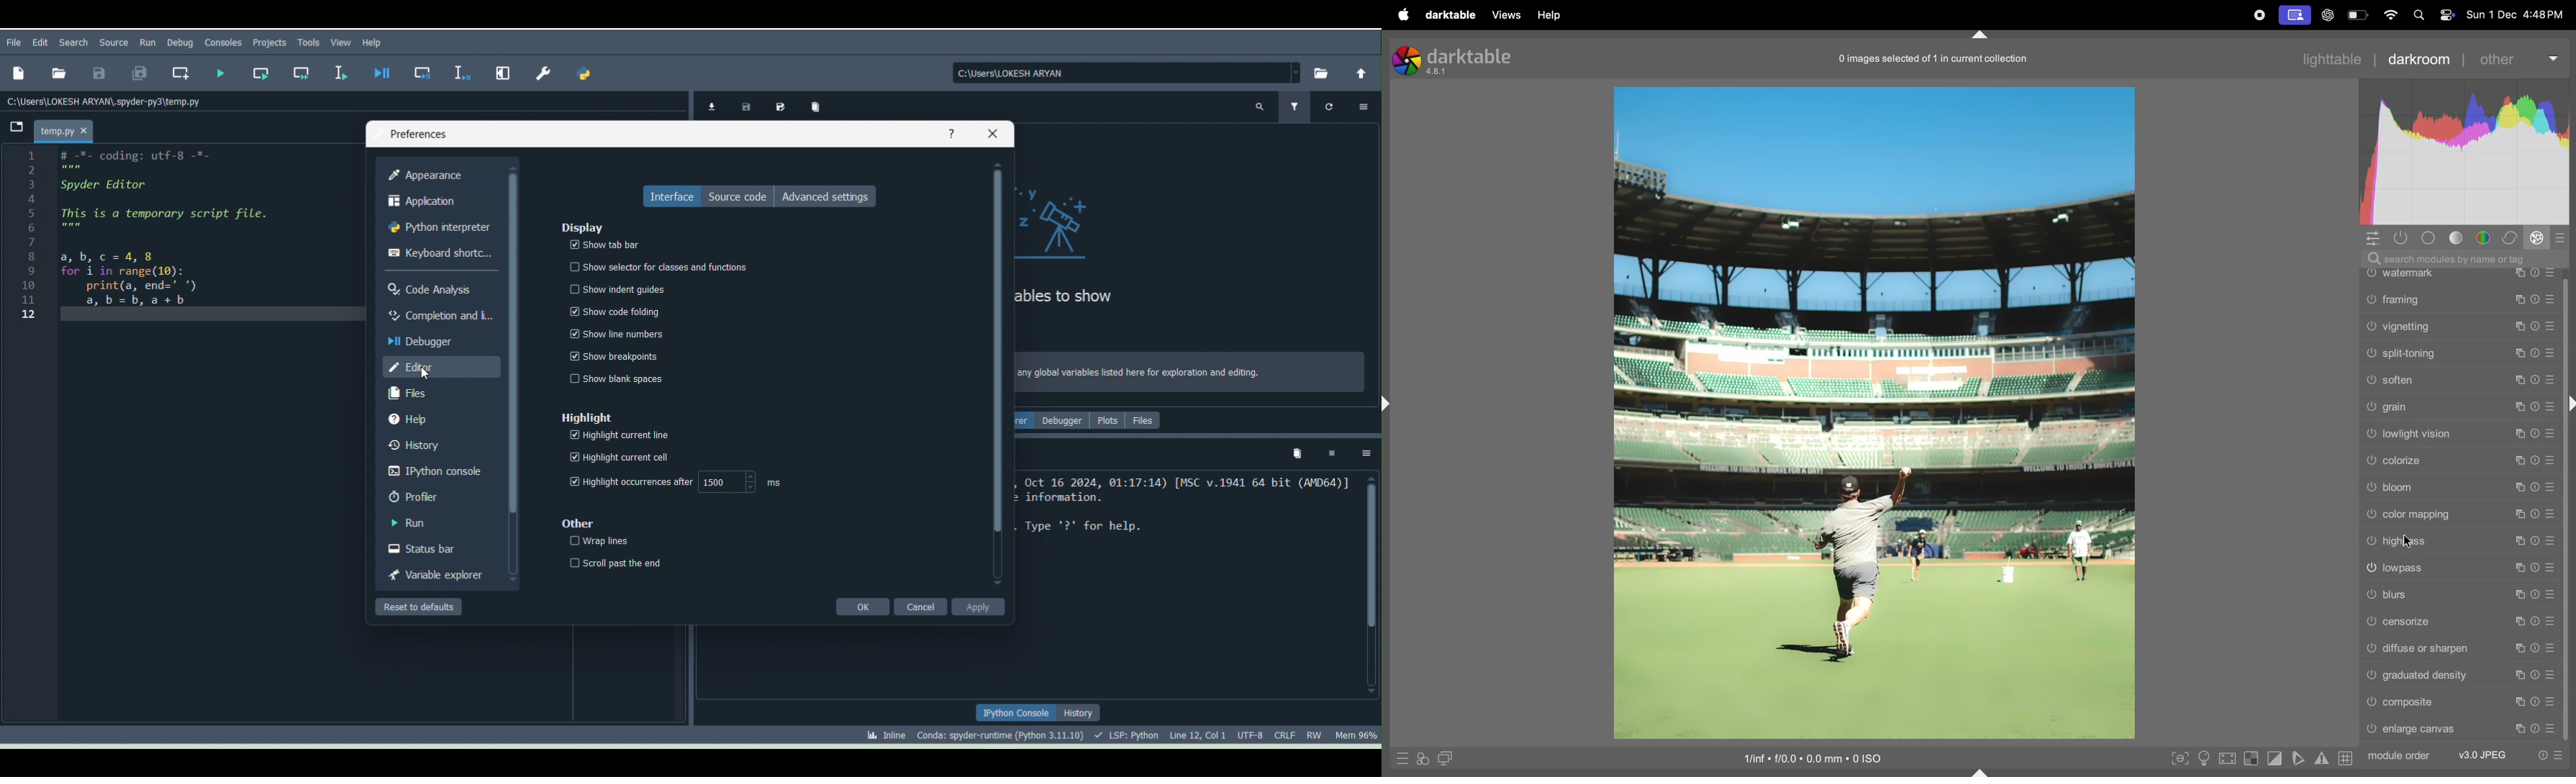  I want to click on Preferences, so click(417, 127).